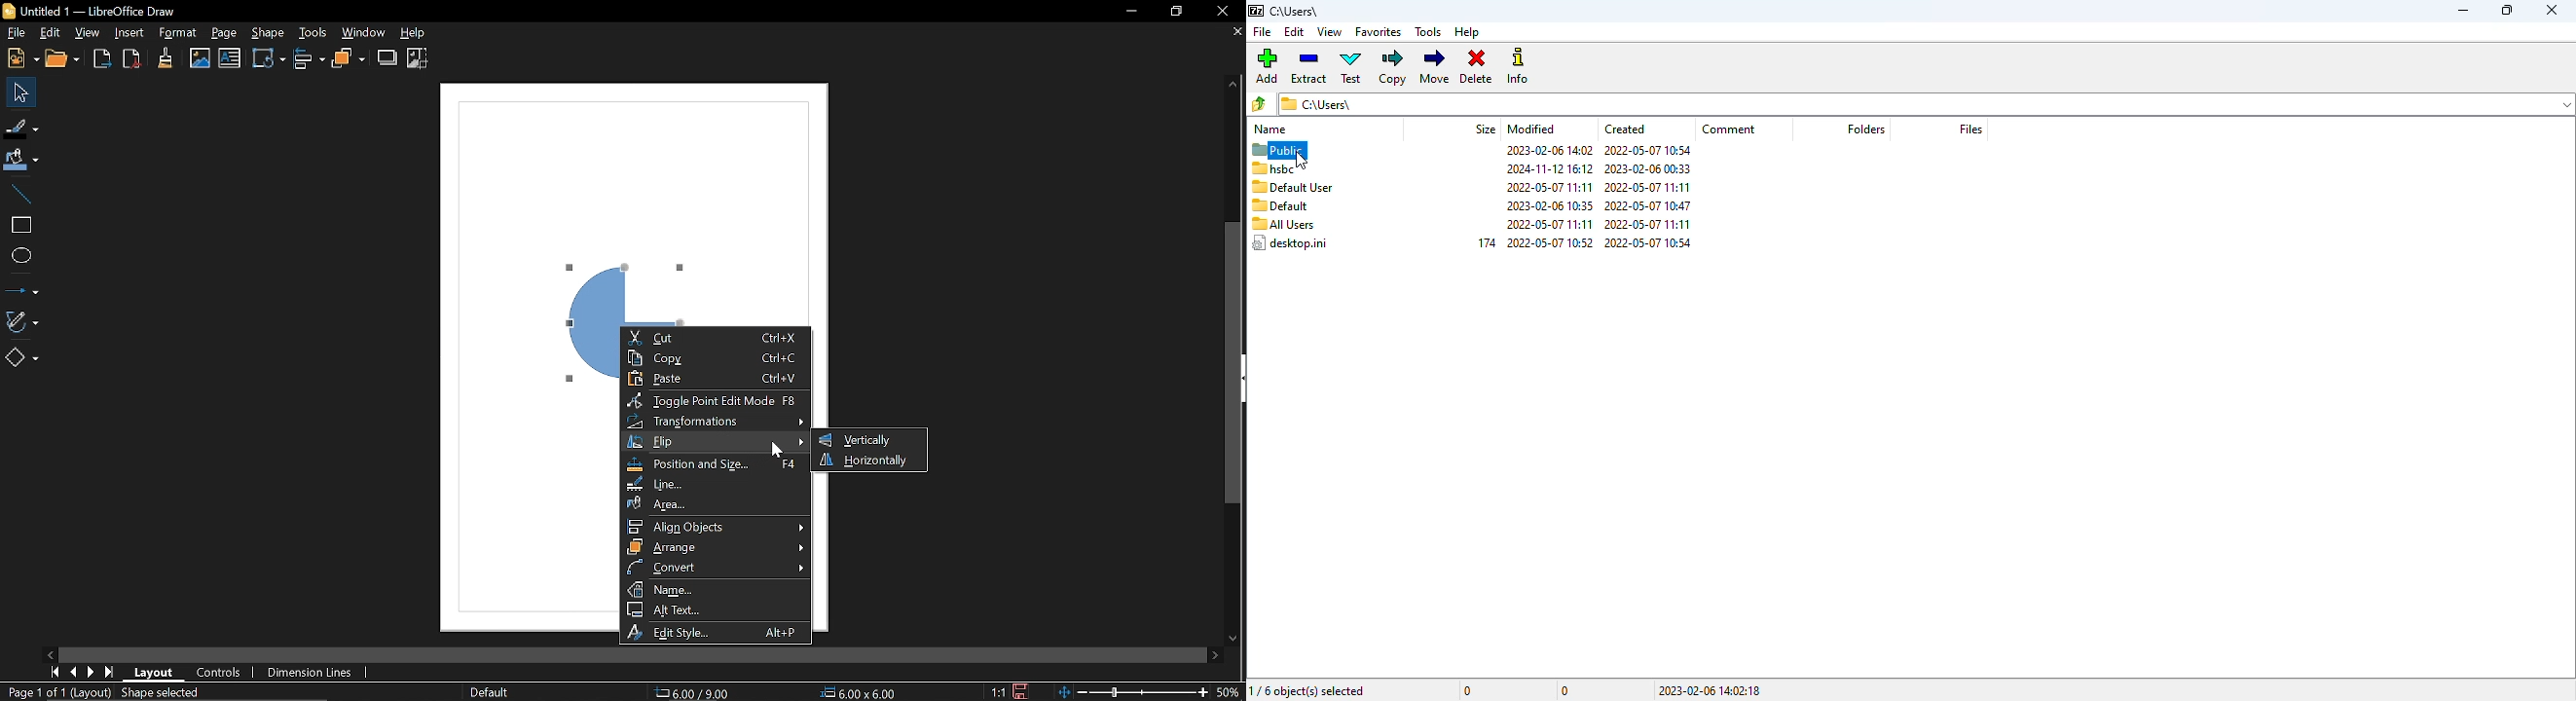  Describe the element at coordinates (716, 632) in the screenshot. I see `Edit style` at that location.